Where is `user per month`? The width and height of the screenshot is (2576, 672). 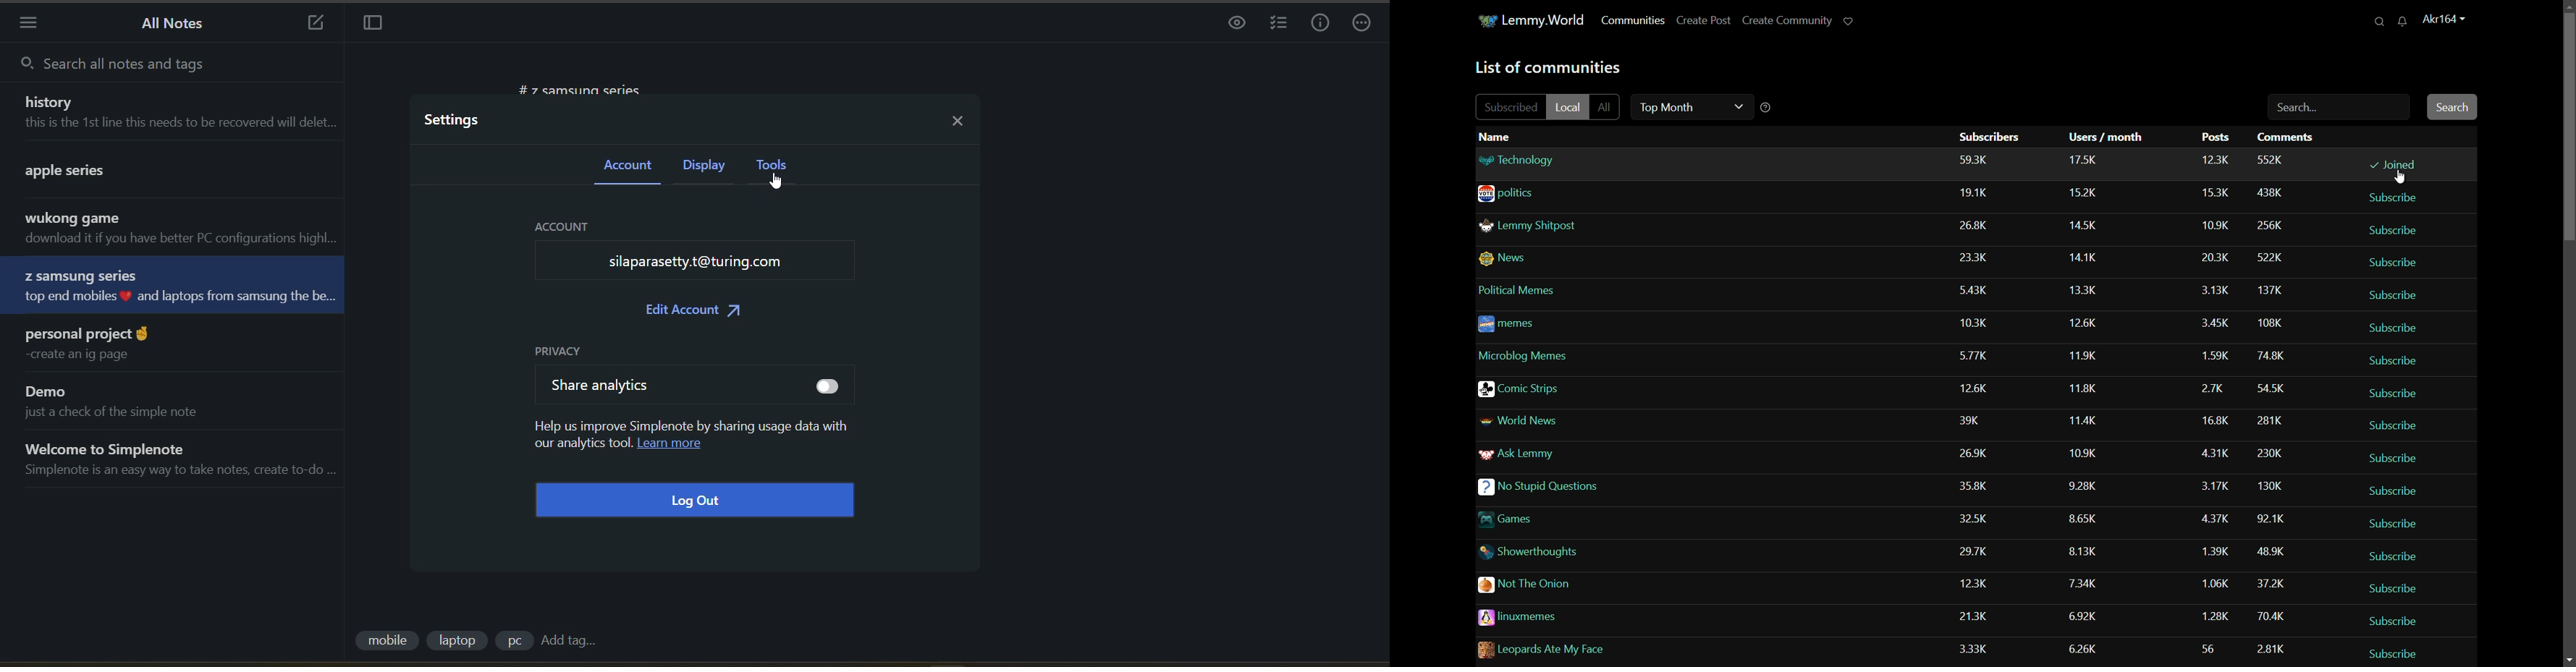
user per month is located at coordinates (2083, 551).